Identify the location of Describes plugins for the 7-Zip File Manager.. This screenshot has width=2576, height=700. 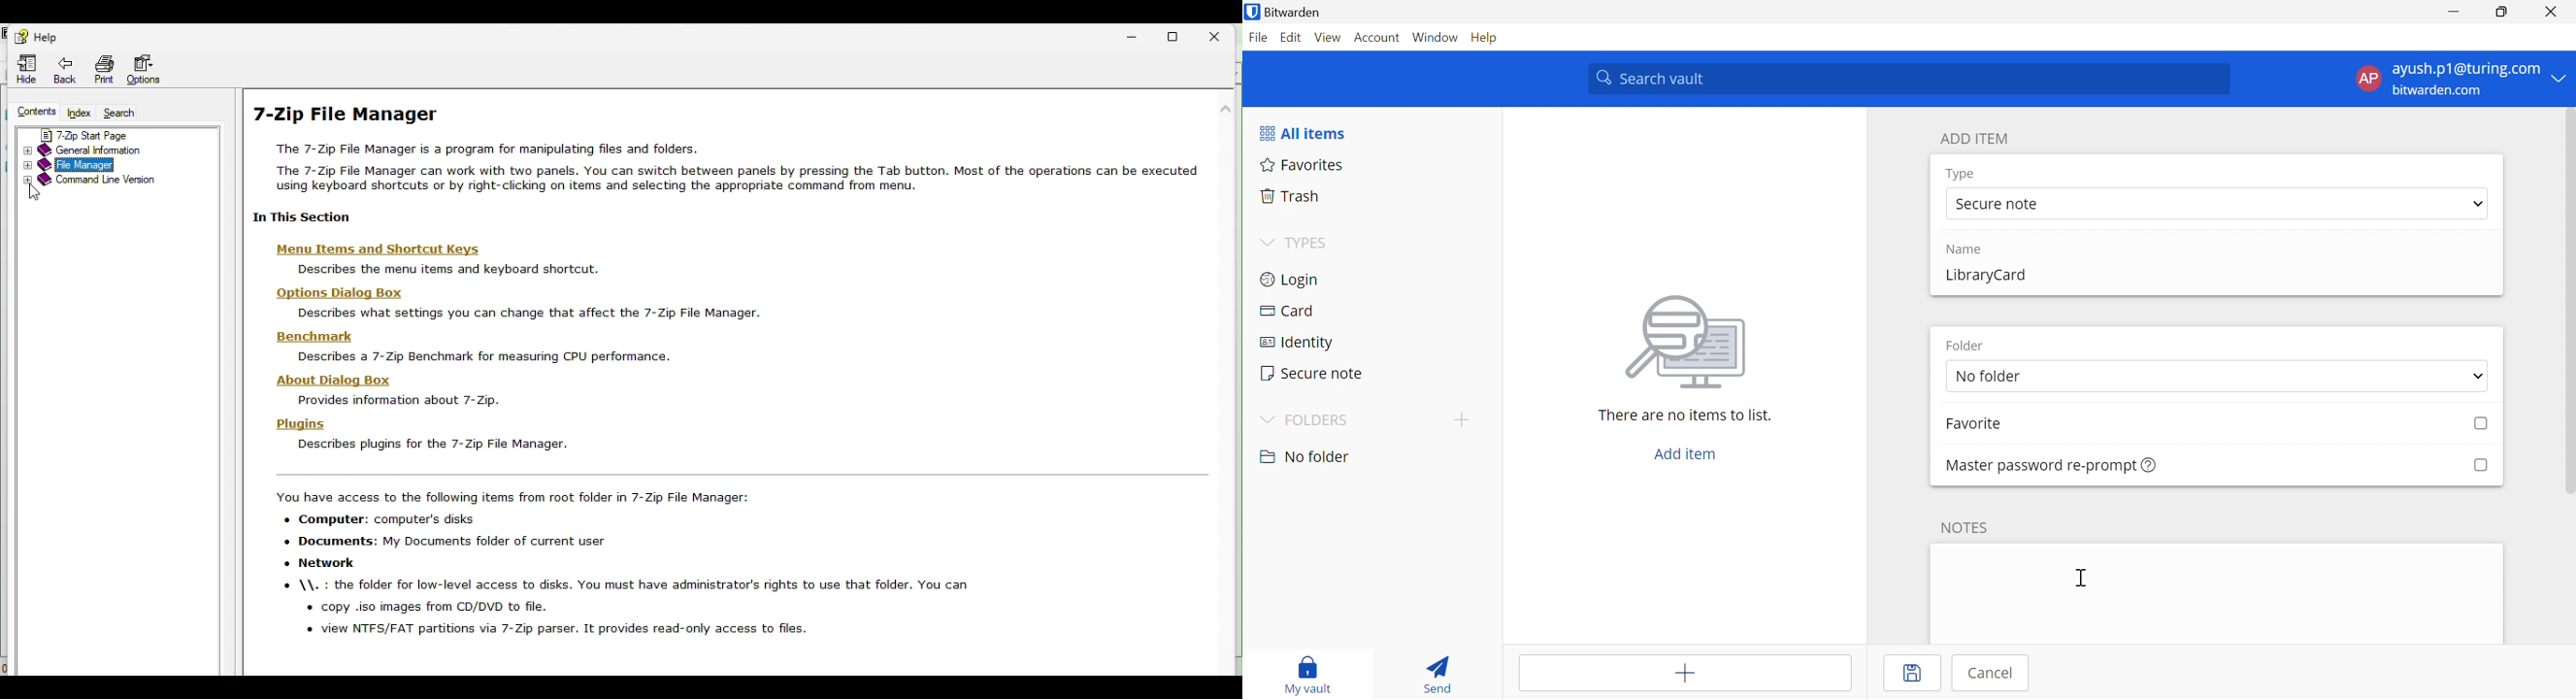
(434, 444).